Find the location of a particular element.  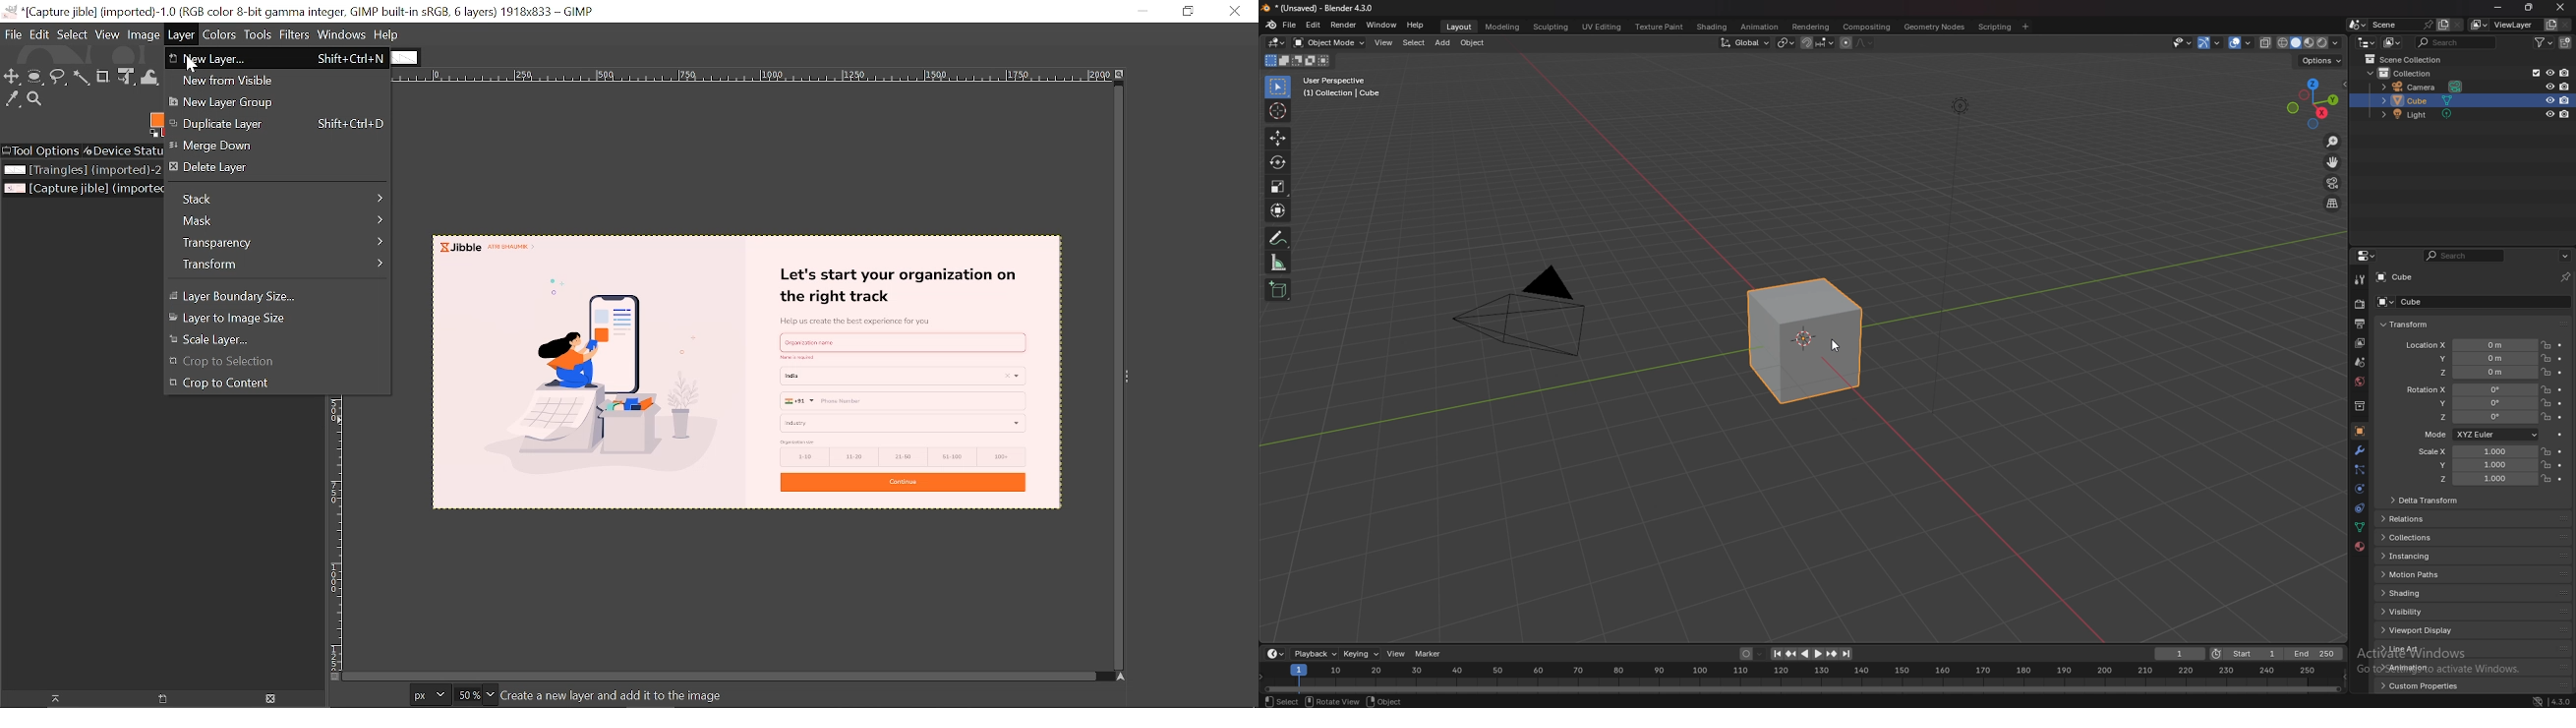

shading is located at coordinates (2433, 592).